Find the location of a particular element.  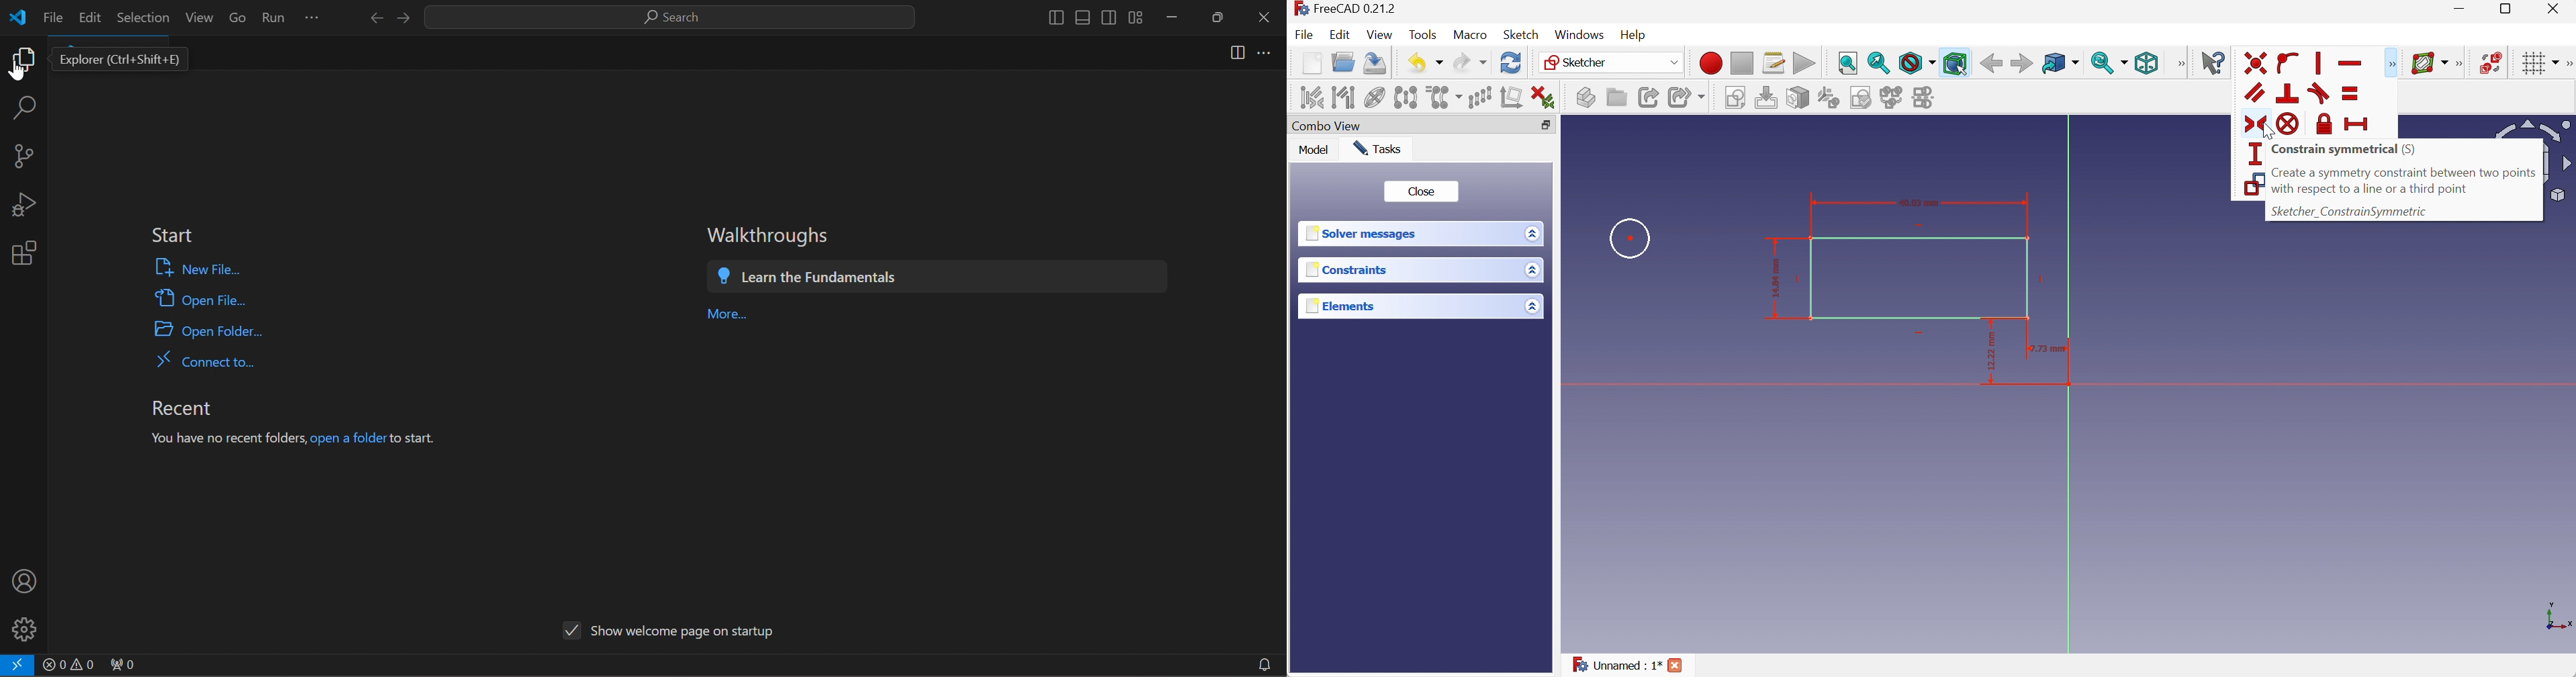

restore is located at coordinates (1224, 17).